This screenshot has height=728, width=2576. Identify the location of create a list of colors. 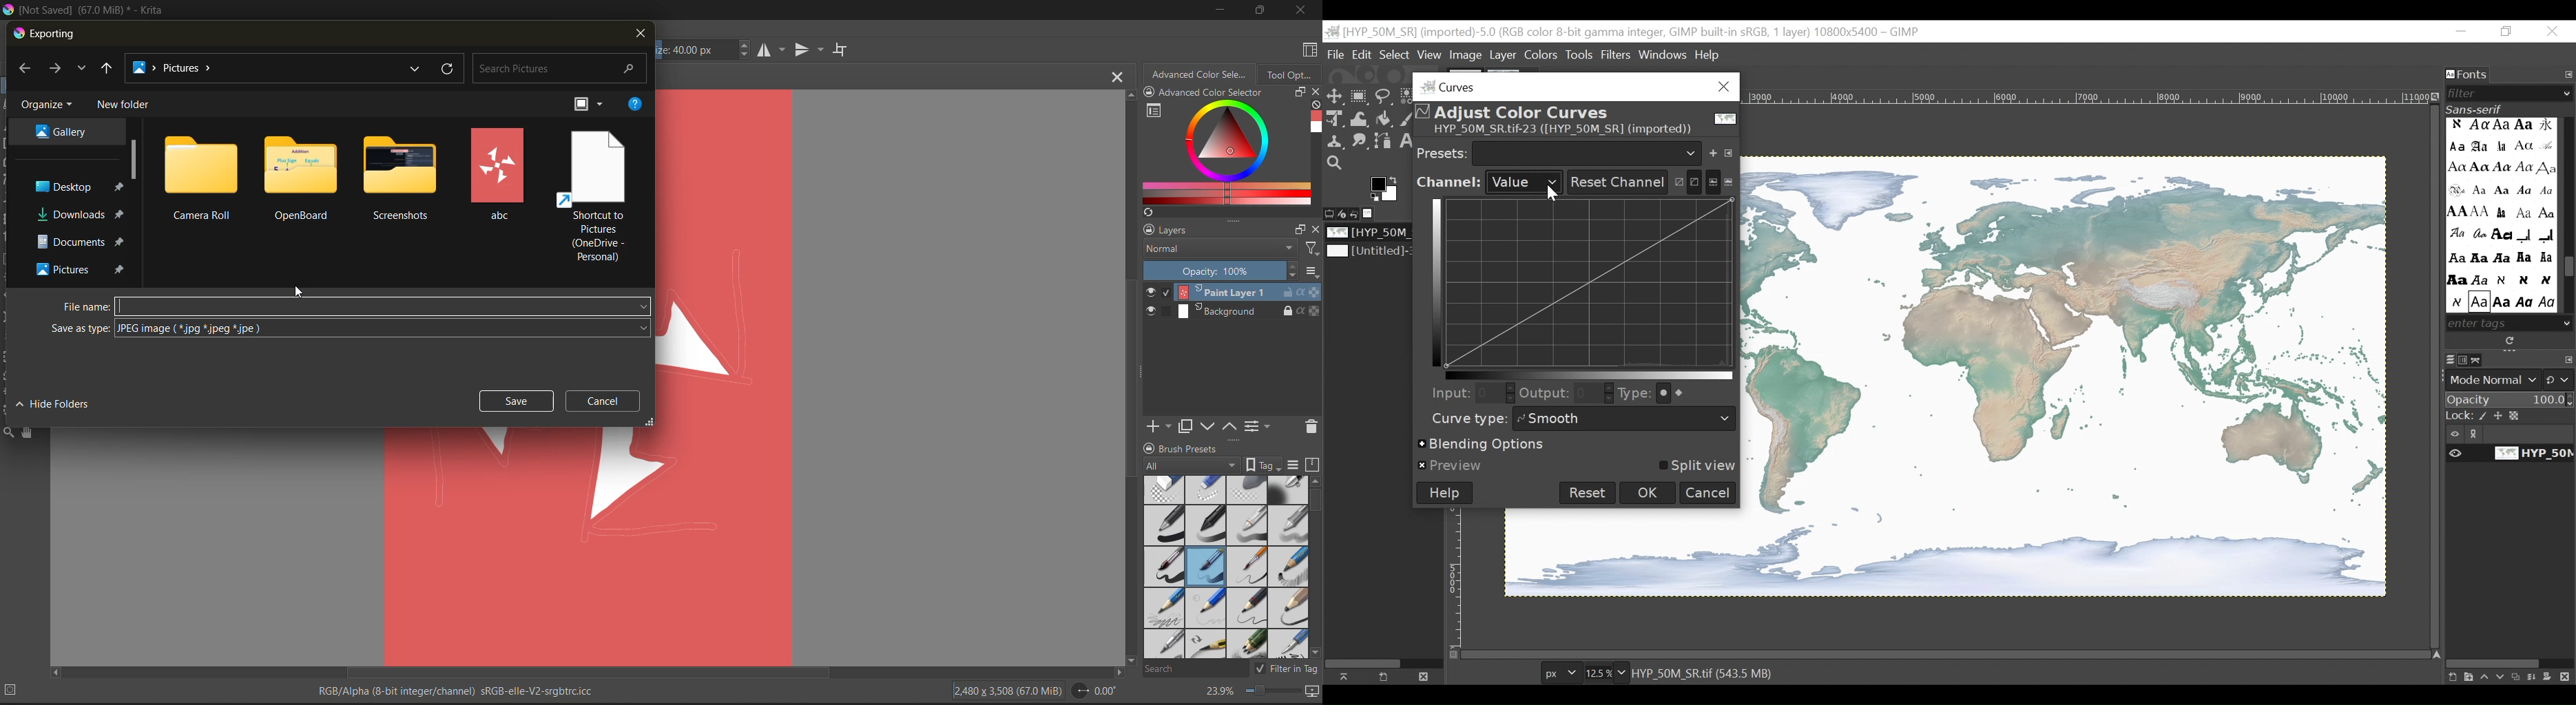
(1148, 213).